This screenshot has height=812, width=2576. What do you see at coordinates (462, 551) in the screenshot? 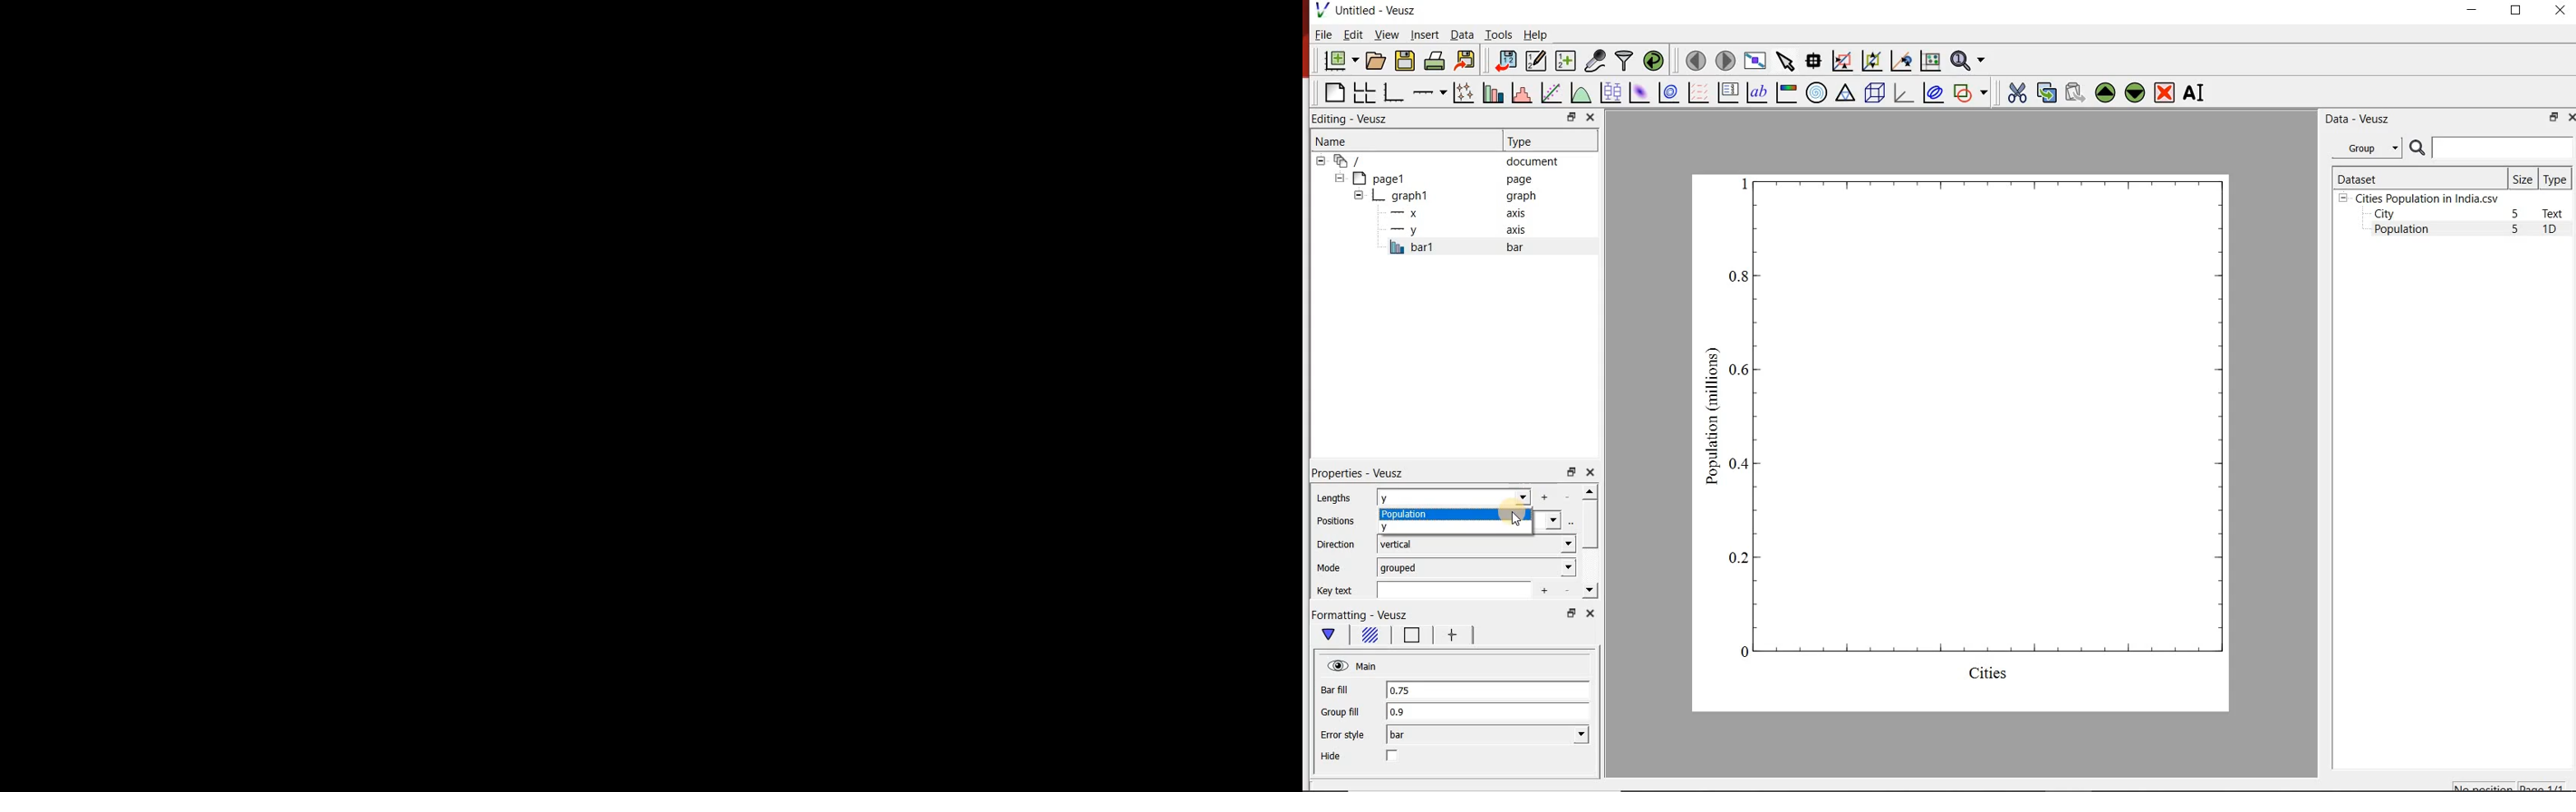
I see `Visible` at bounding box center [462, 551].